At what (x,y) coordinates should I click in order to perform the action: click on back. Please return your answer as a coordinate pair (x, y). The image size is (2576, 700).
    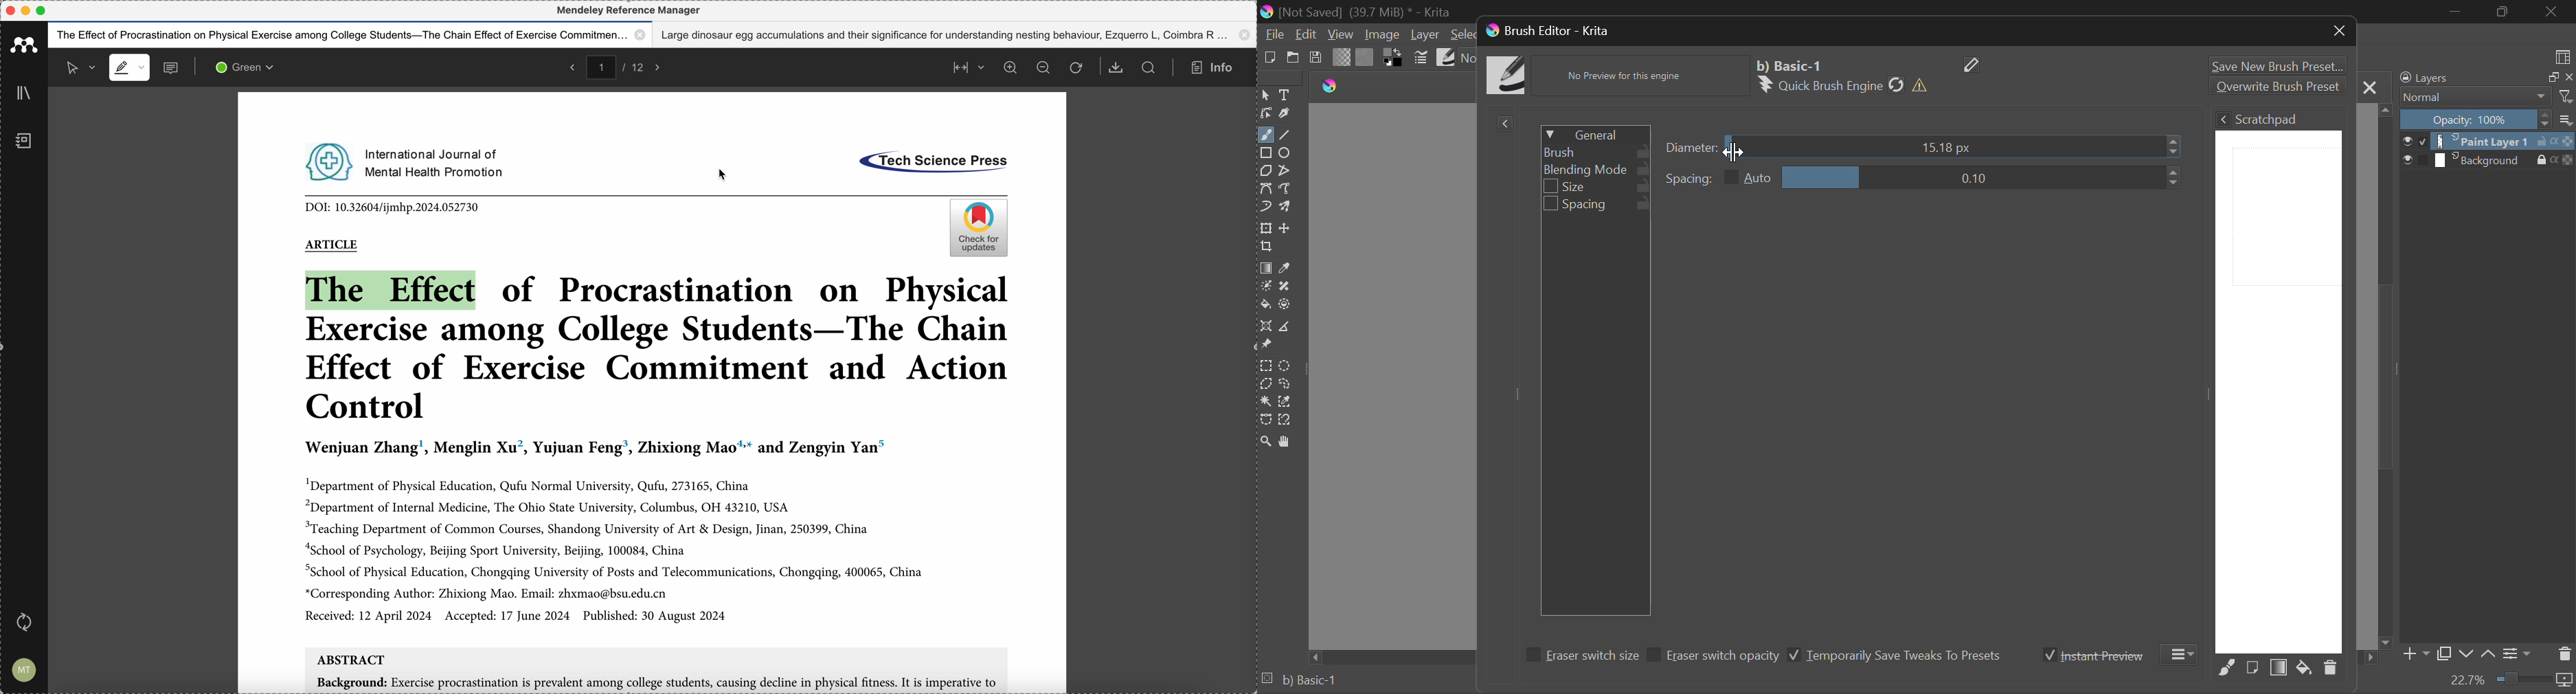
    Looking at the image, I should click on (571, 67).